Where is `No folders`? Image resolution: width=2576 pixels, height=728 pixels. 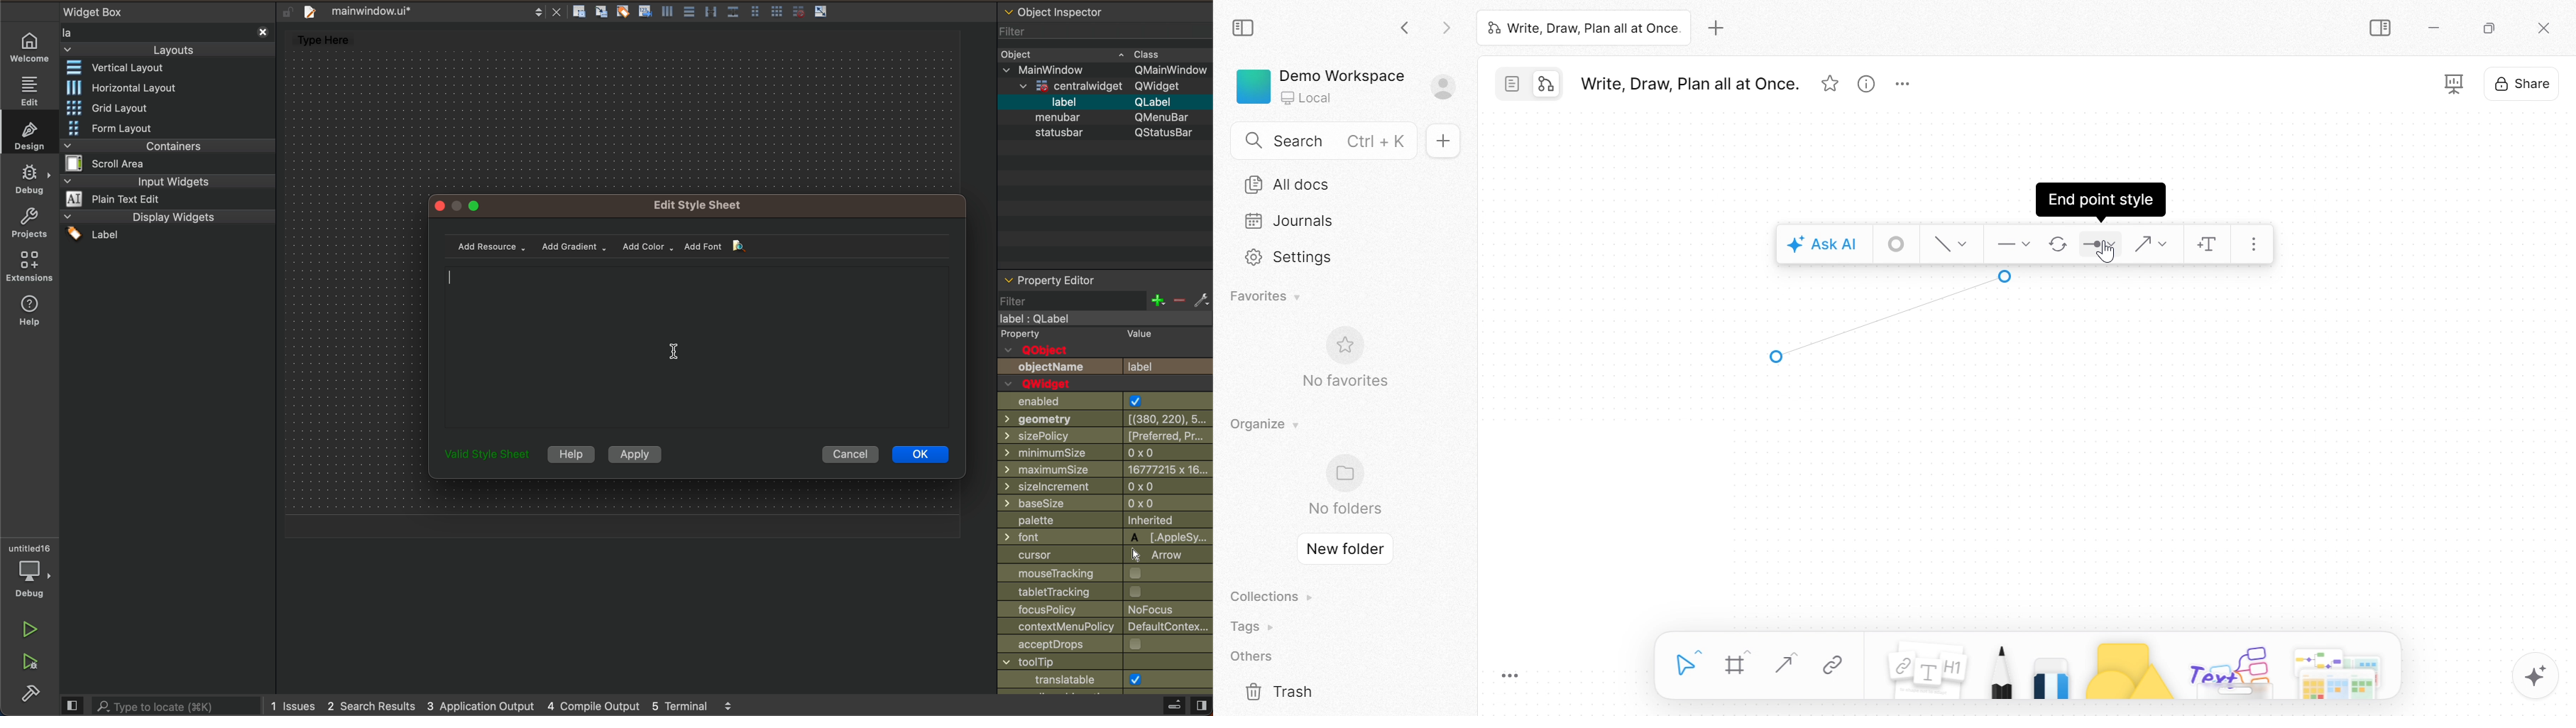
No folders is located at coordinates (1344, 508).